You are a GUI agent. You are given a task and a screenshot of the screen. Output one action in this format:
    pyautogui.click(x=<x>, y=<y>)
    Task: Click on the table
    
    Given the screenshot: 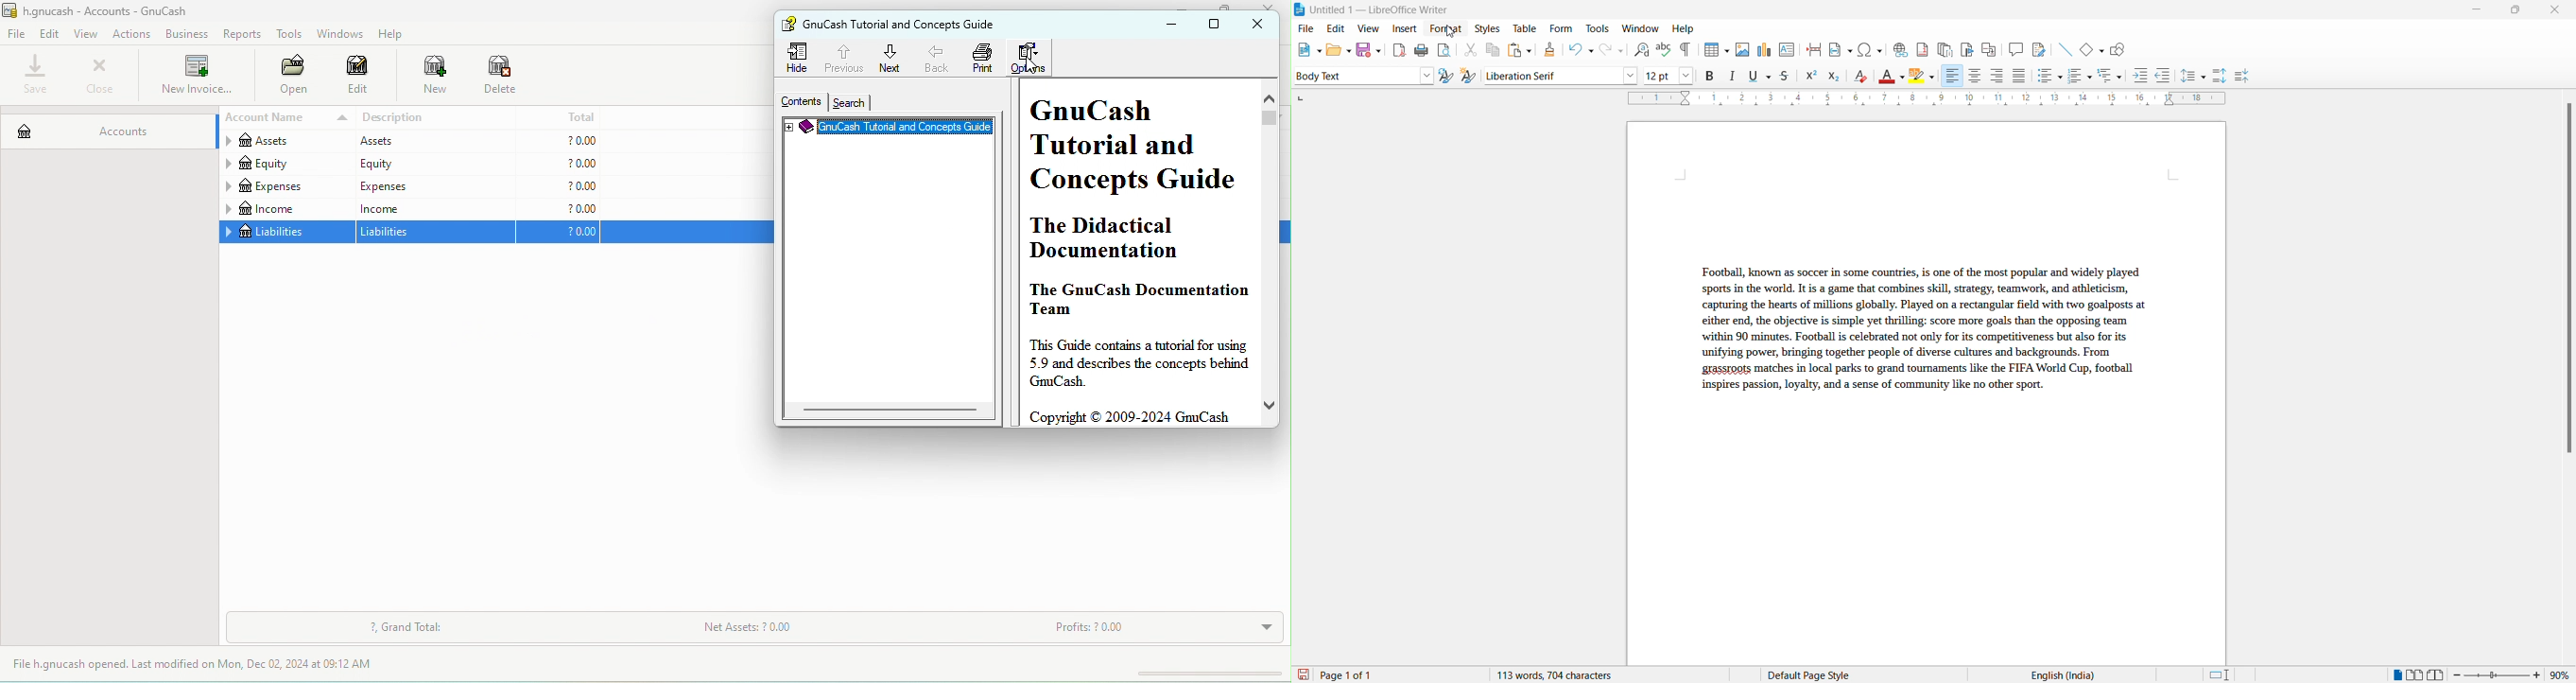 What is the action you would take?
    pyautogui.click(x=1525, y=28)
    